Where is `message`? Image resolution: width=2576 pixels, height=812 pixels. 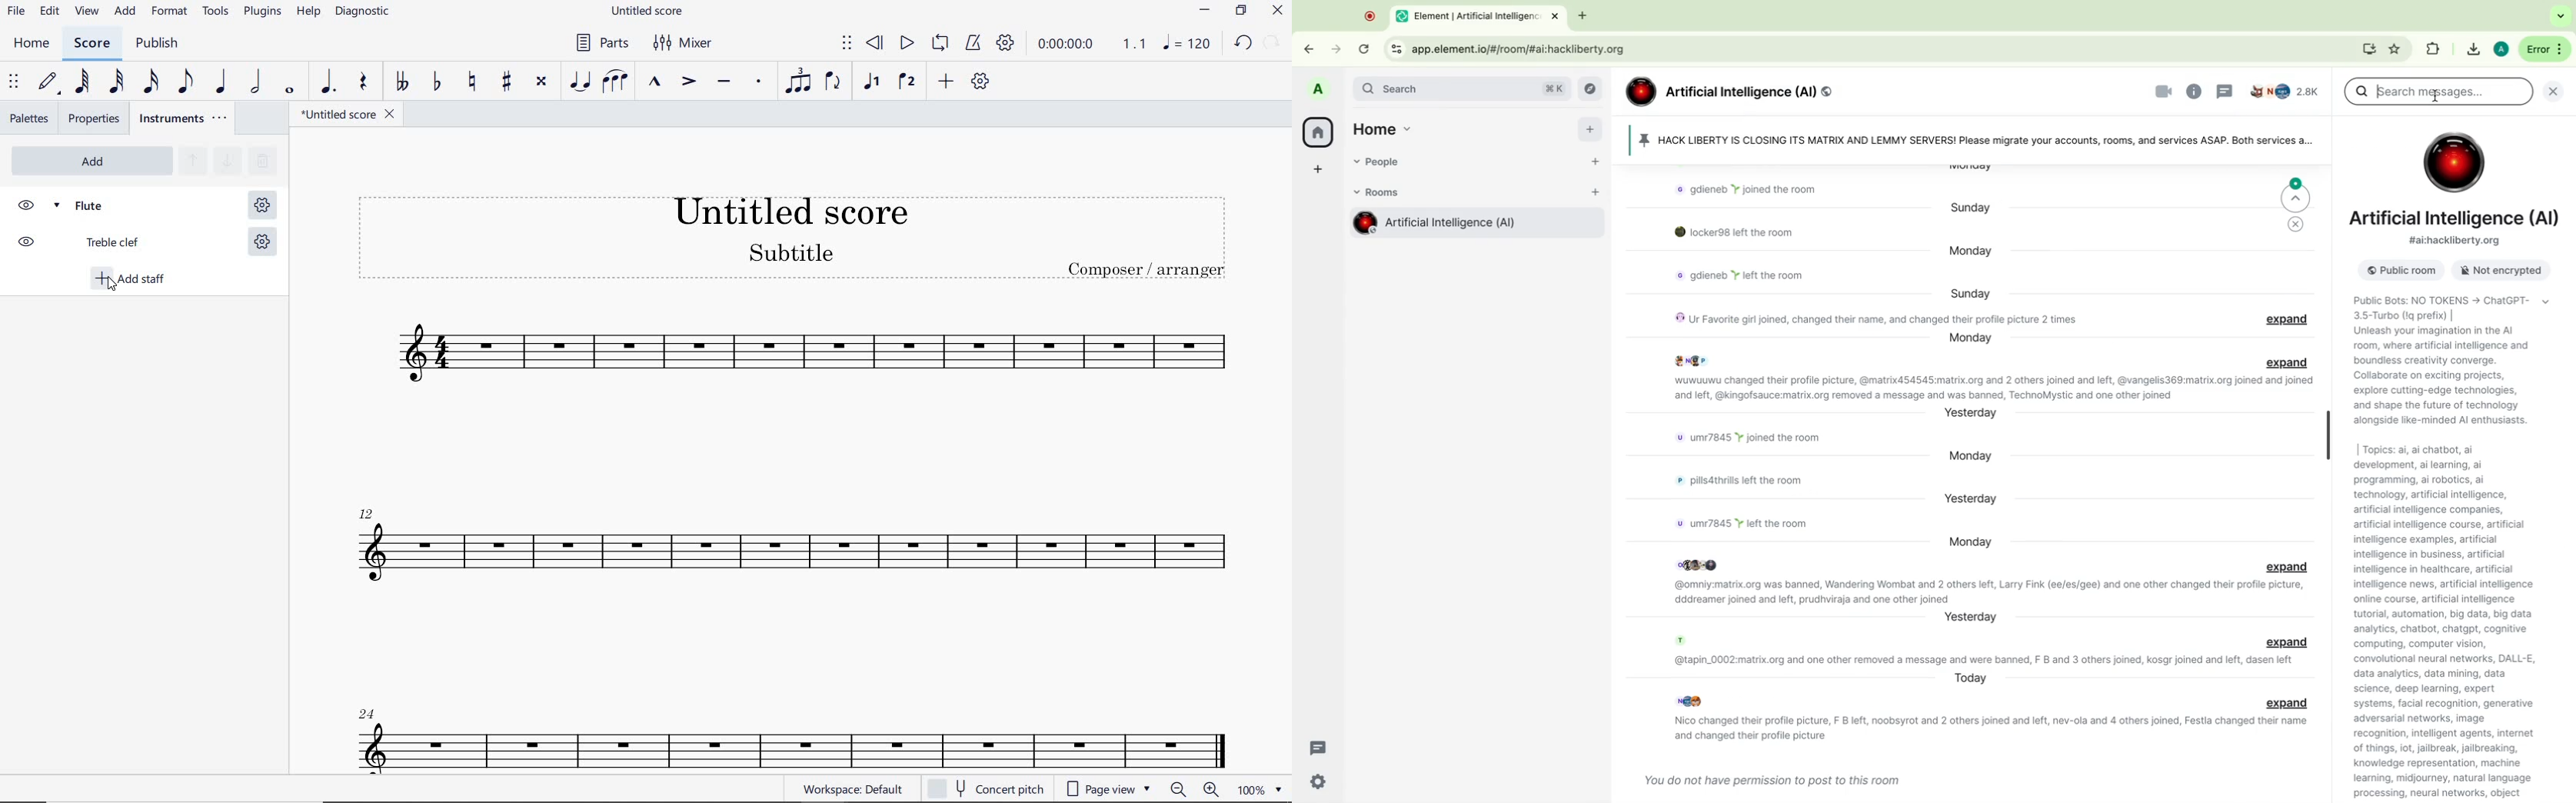
message is located at coordinates (1878, 319).